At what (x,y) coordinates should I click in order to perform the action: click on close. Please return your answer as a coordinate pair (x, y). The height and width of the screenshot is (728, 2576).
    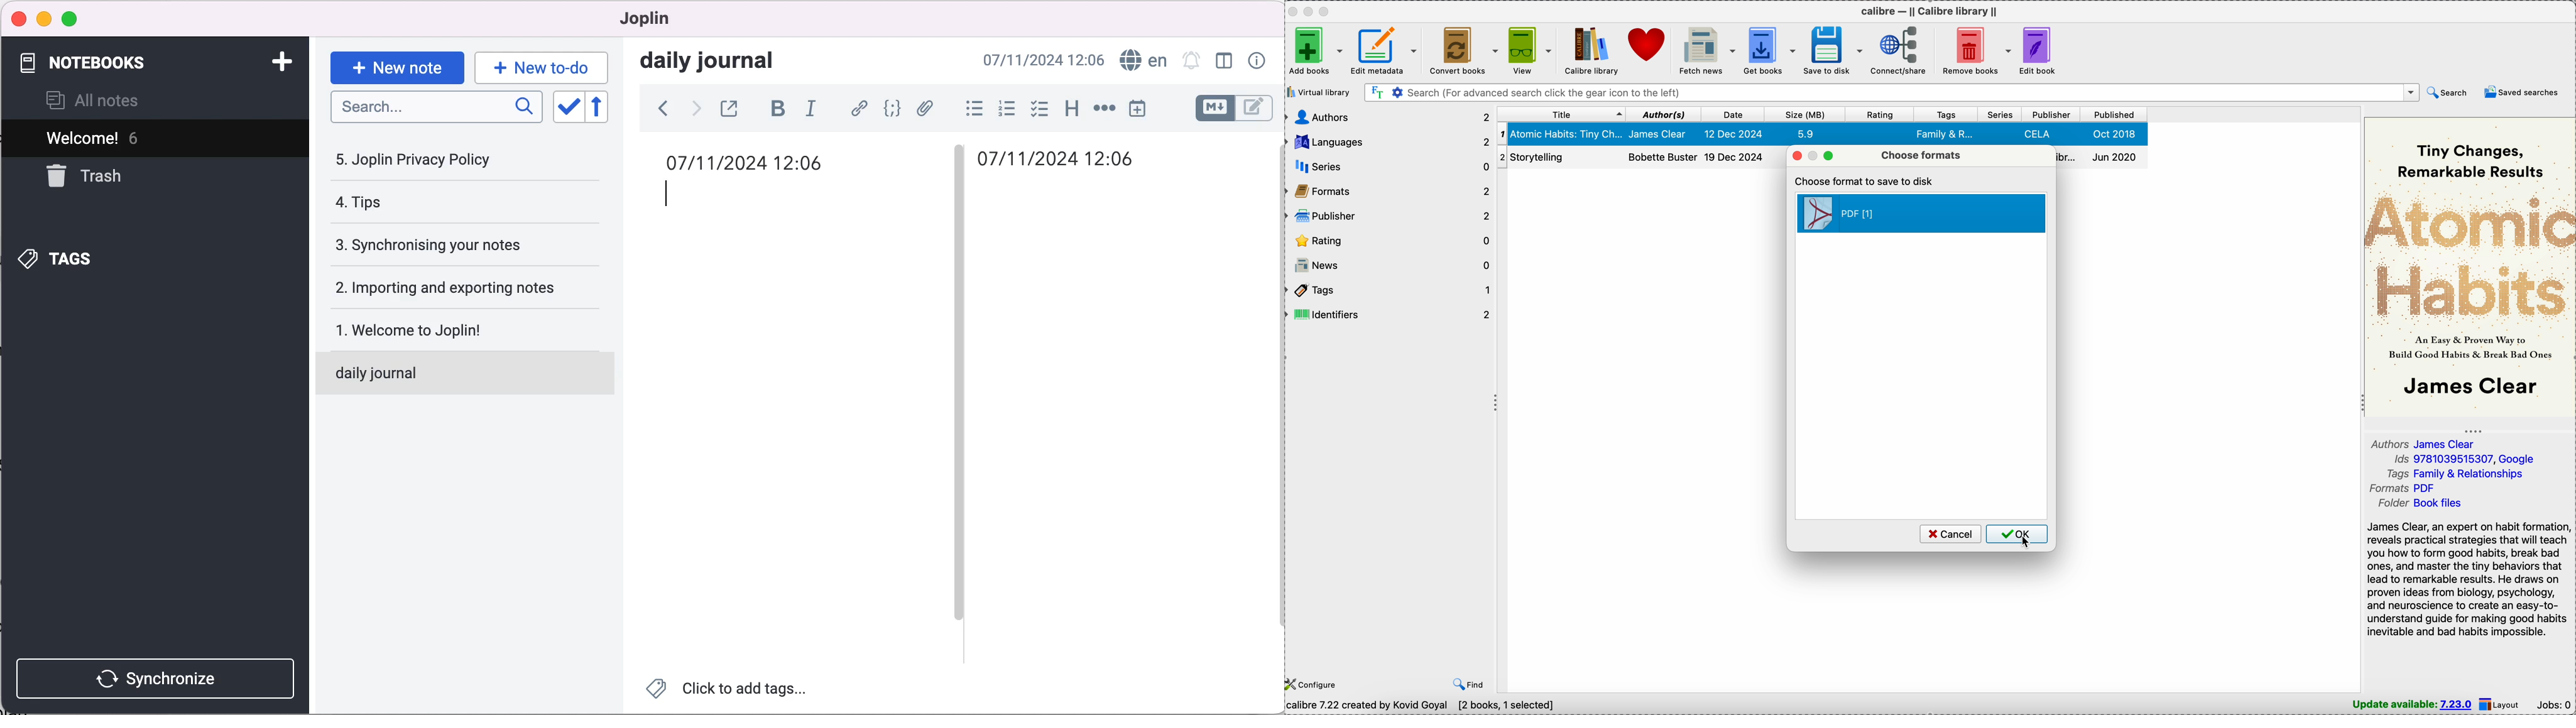
    Looking at the image, I should click on (17, 19).